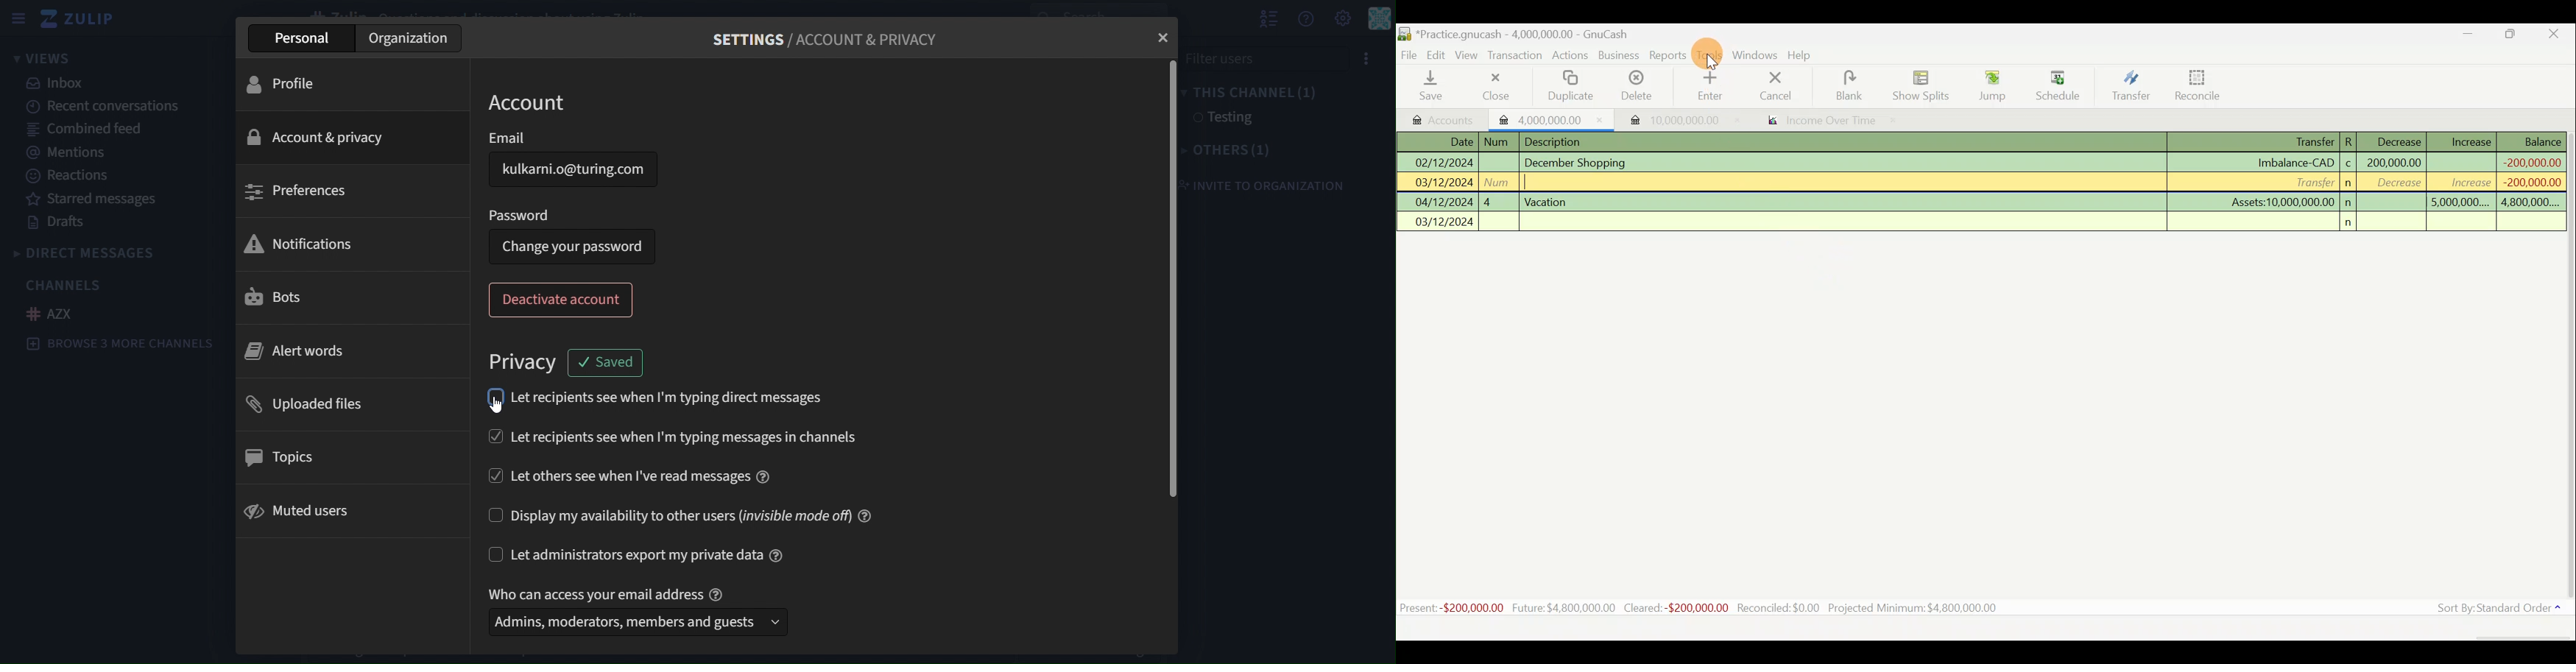 The width and height of the screenshot is (2576, 672). I want to click on invite to organization, so click(1269, 186).